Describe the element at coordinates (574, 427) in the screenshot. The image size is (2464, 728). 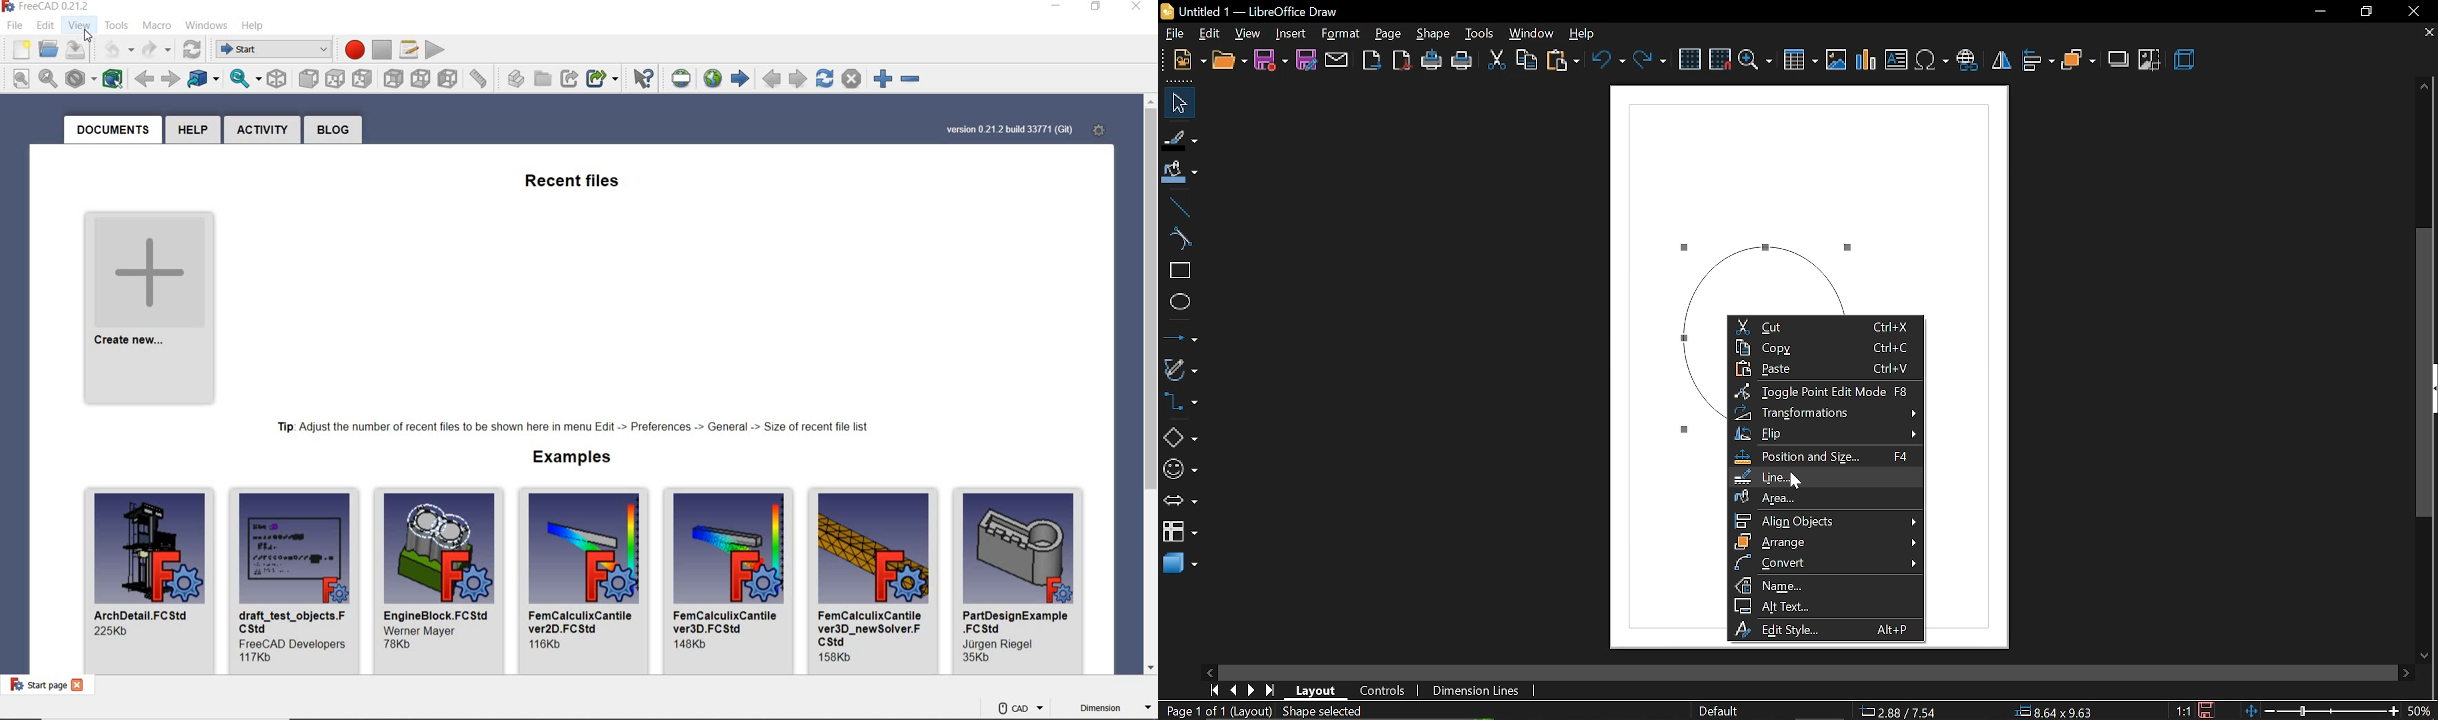
I see `Tips` at that location.